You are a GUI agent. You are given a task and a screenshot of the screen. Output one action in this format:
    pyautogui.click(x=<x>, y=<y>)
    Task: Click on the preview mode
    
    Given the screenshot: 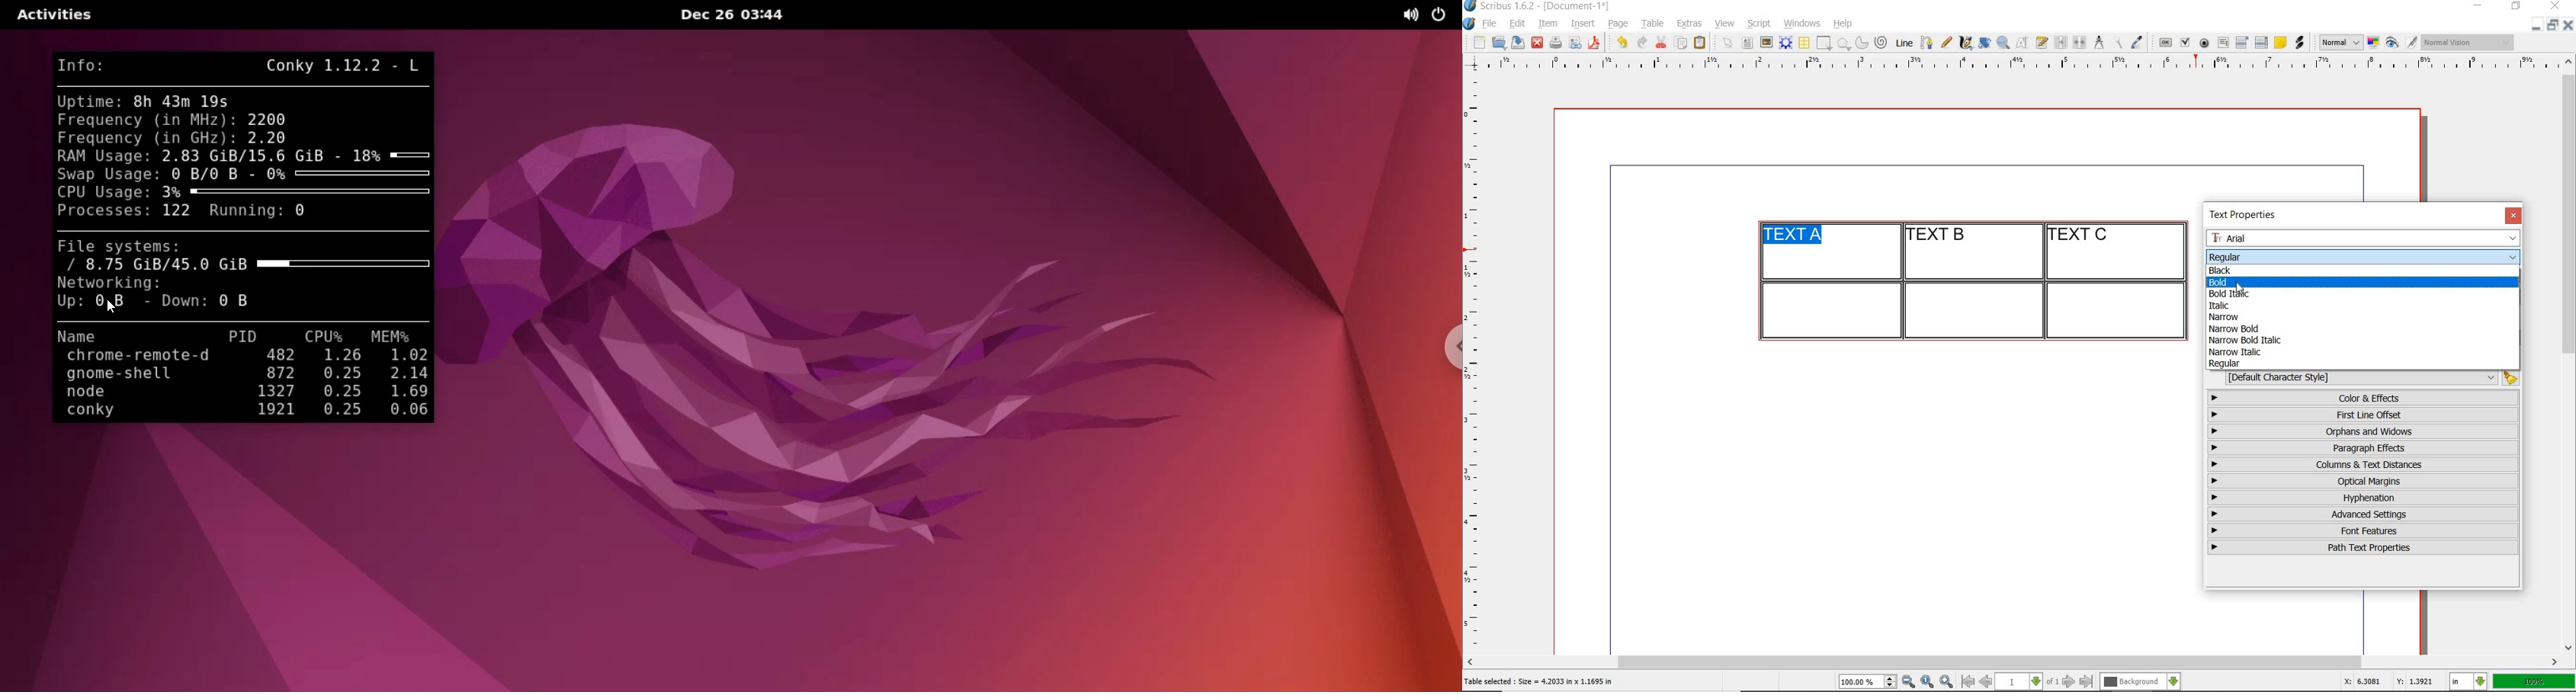 What is the action you would take?
    pyautogui.click(x=2402, y=43)
    